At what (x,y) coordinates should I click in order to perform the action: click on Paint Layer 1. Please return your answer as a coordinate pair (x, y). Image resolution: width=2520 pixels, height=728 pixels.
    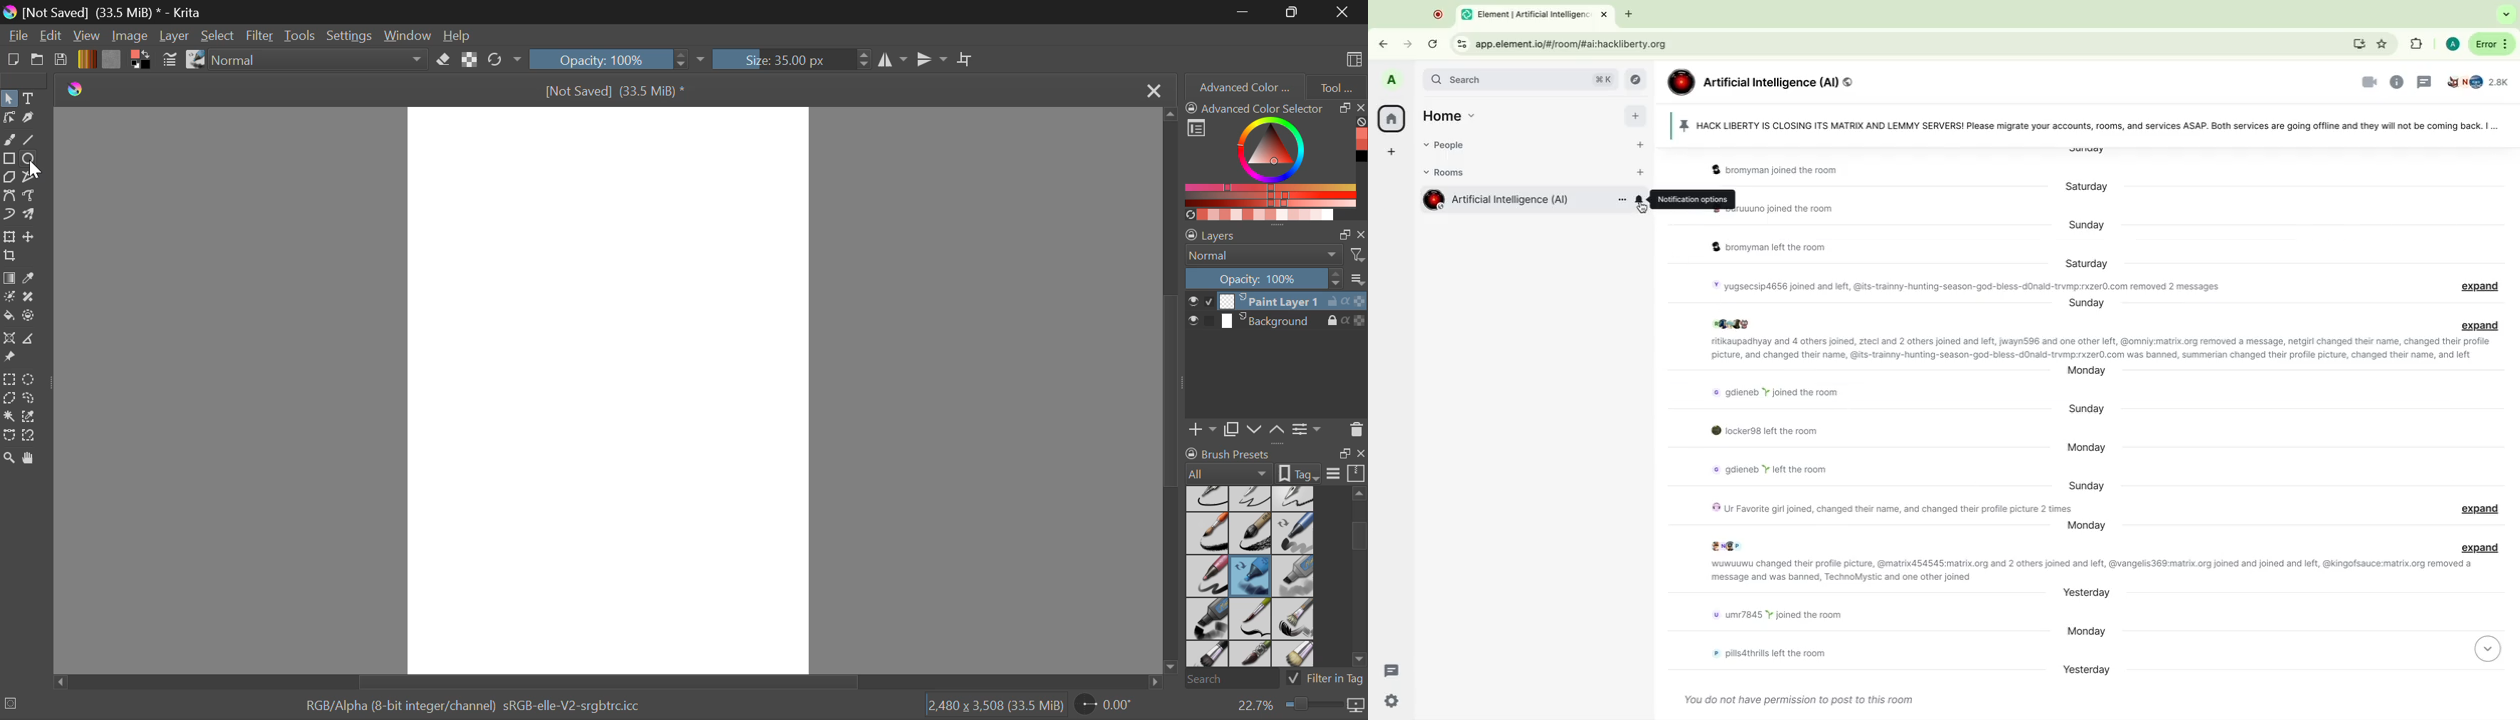
    Looking at the image, I should click on (1277, 300).